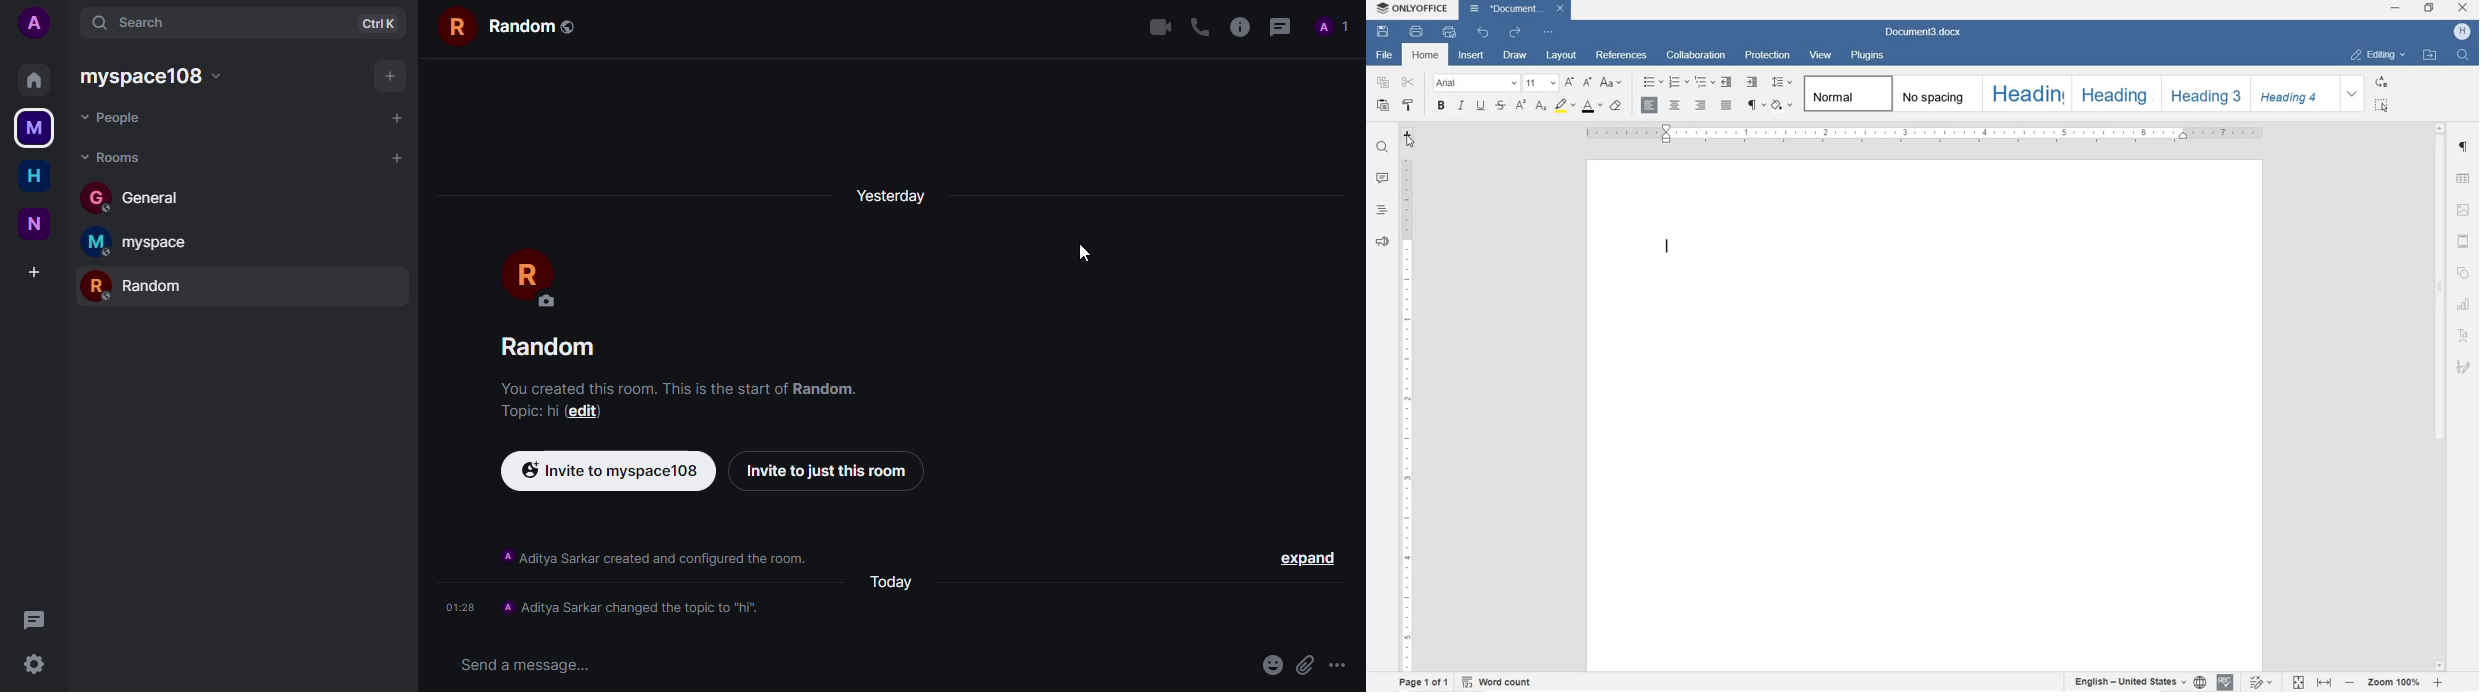 This screenshot has height=700, width=2492. Describe the element at coordinates (1332, 27) in the screenshot. I see `profile` at that location.